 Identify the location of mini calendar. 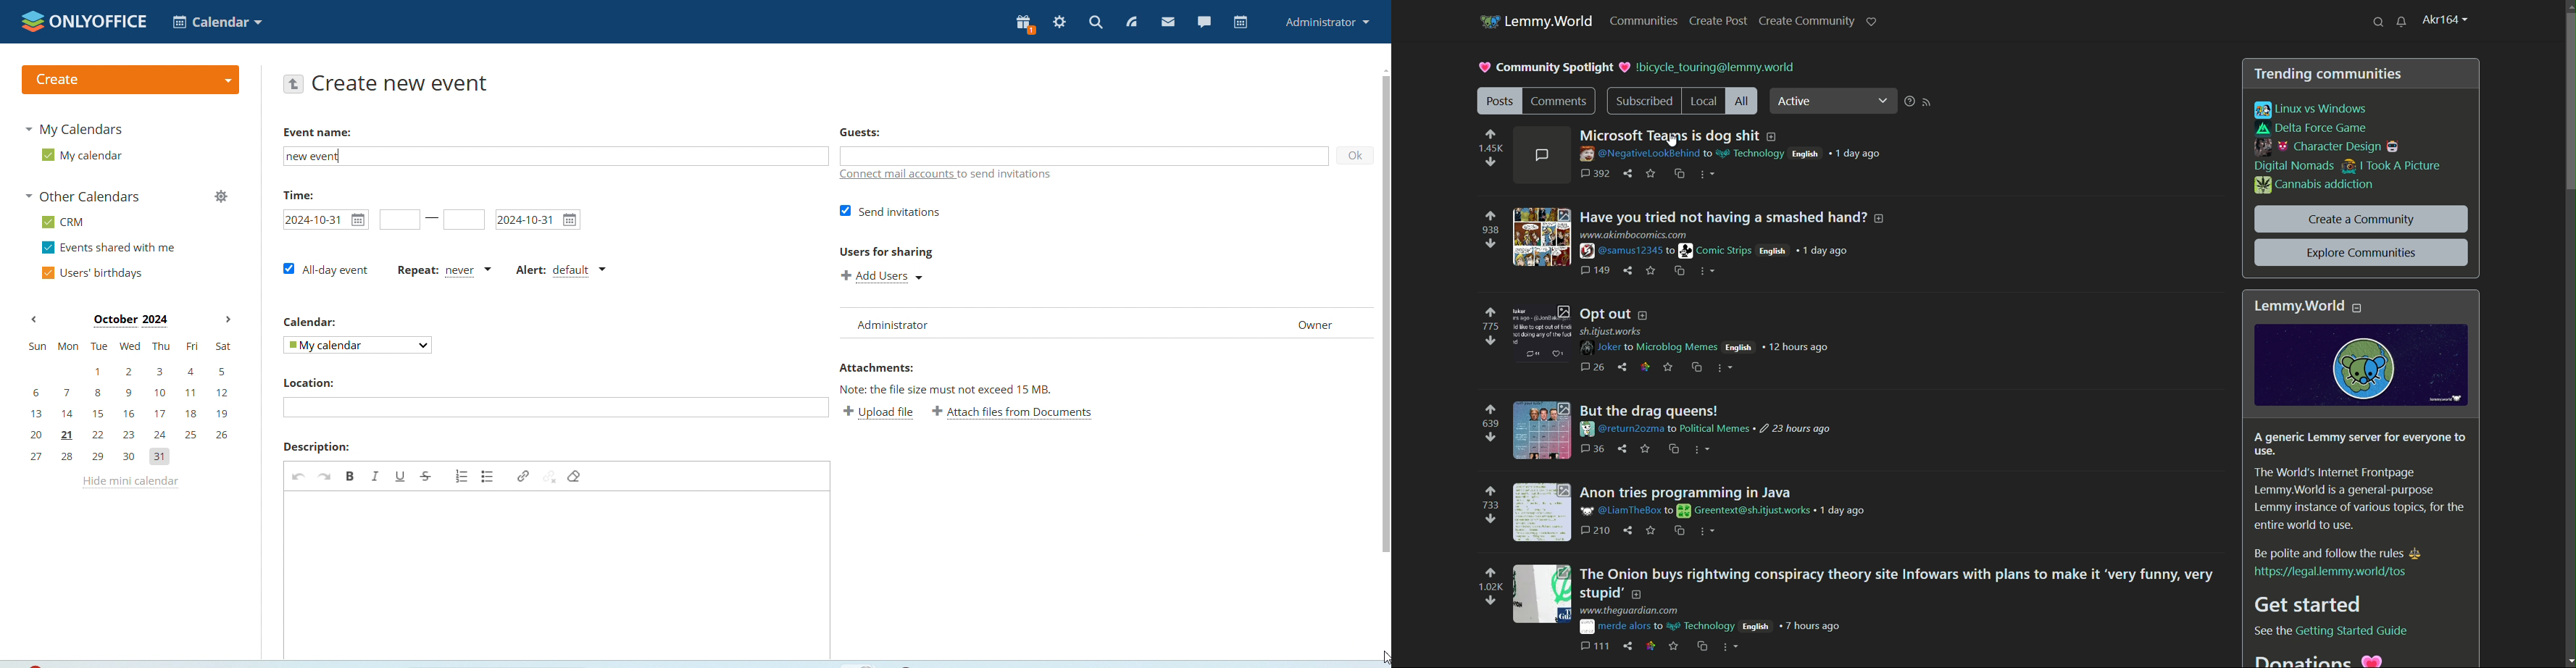
(132, 404).